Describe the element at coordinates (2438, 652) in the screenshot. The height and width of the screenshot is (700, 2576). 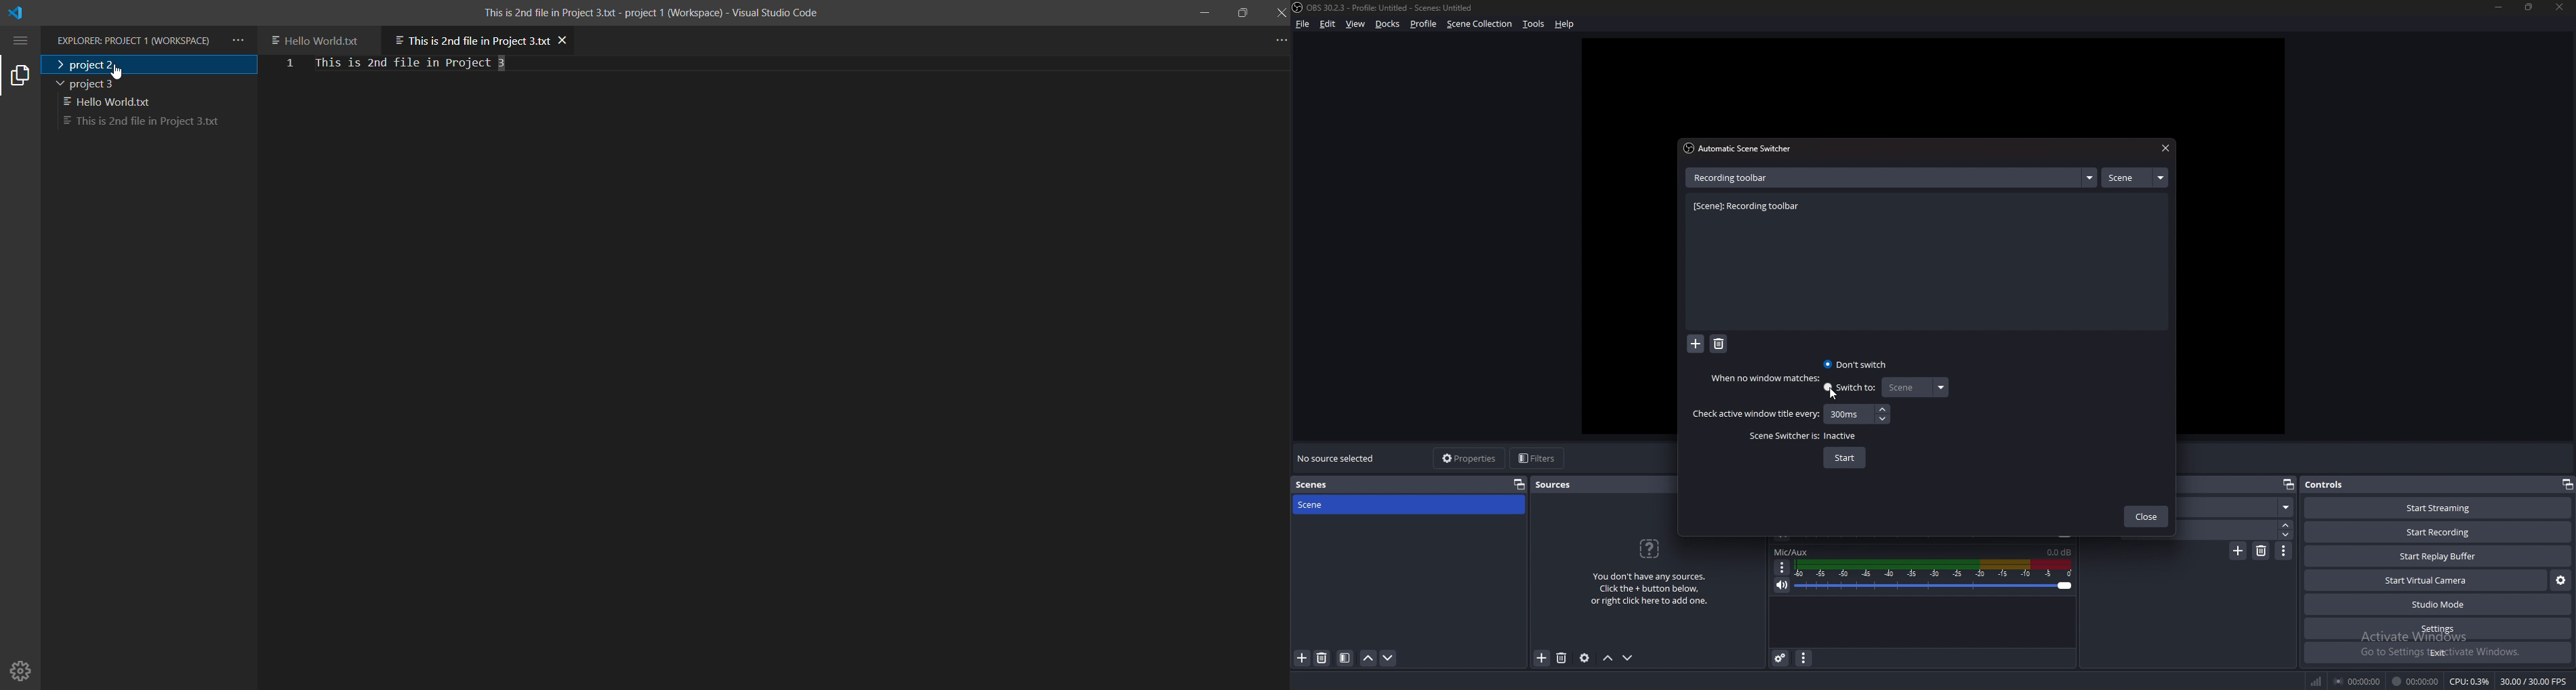
I see `exit` at that location.